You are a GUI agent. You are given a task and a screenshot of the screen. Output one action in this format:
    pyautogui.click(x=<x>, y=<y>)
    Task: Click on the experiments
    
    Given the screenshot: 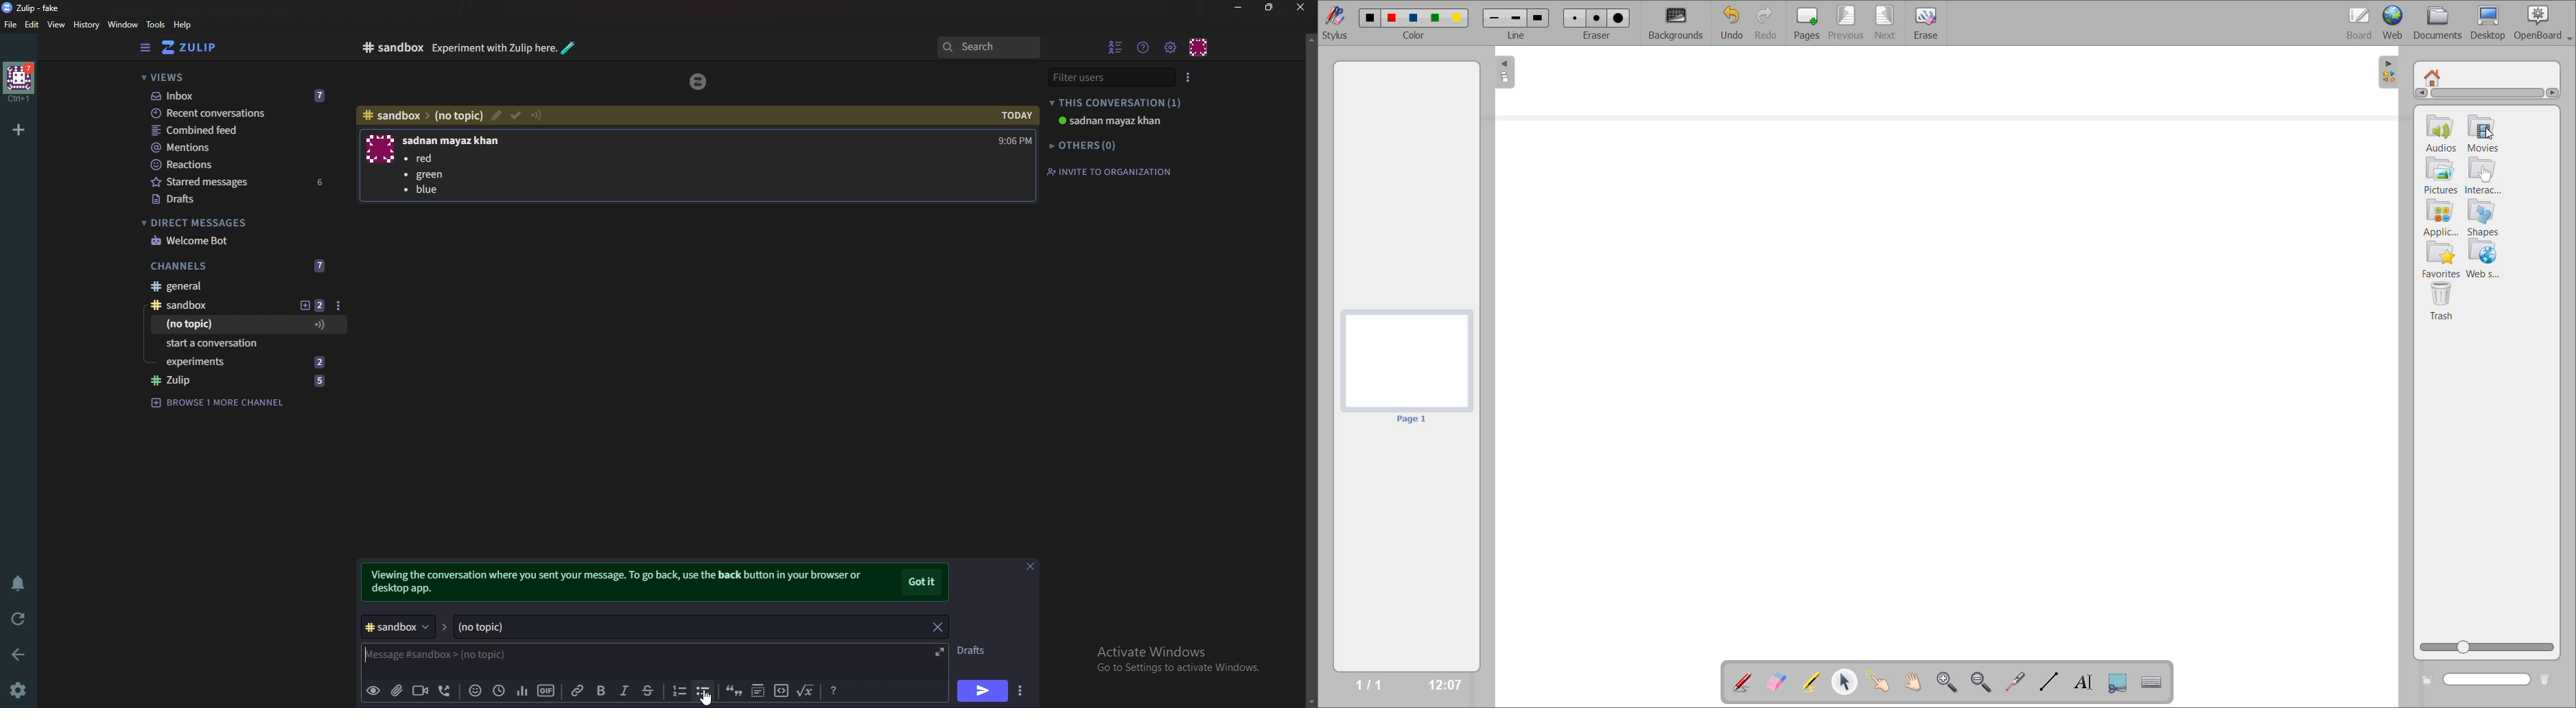 What is the action you would take?
    pyautogui.click(x=251, y=362)
    